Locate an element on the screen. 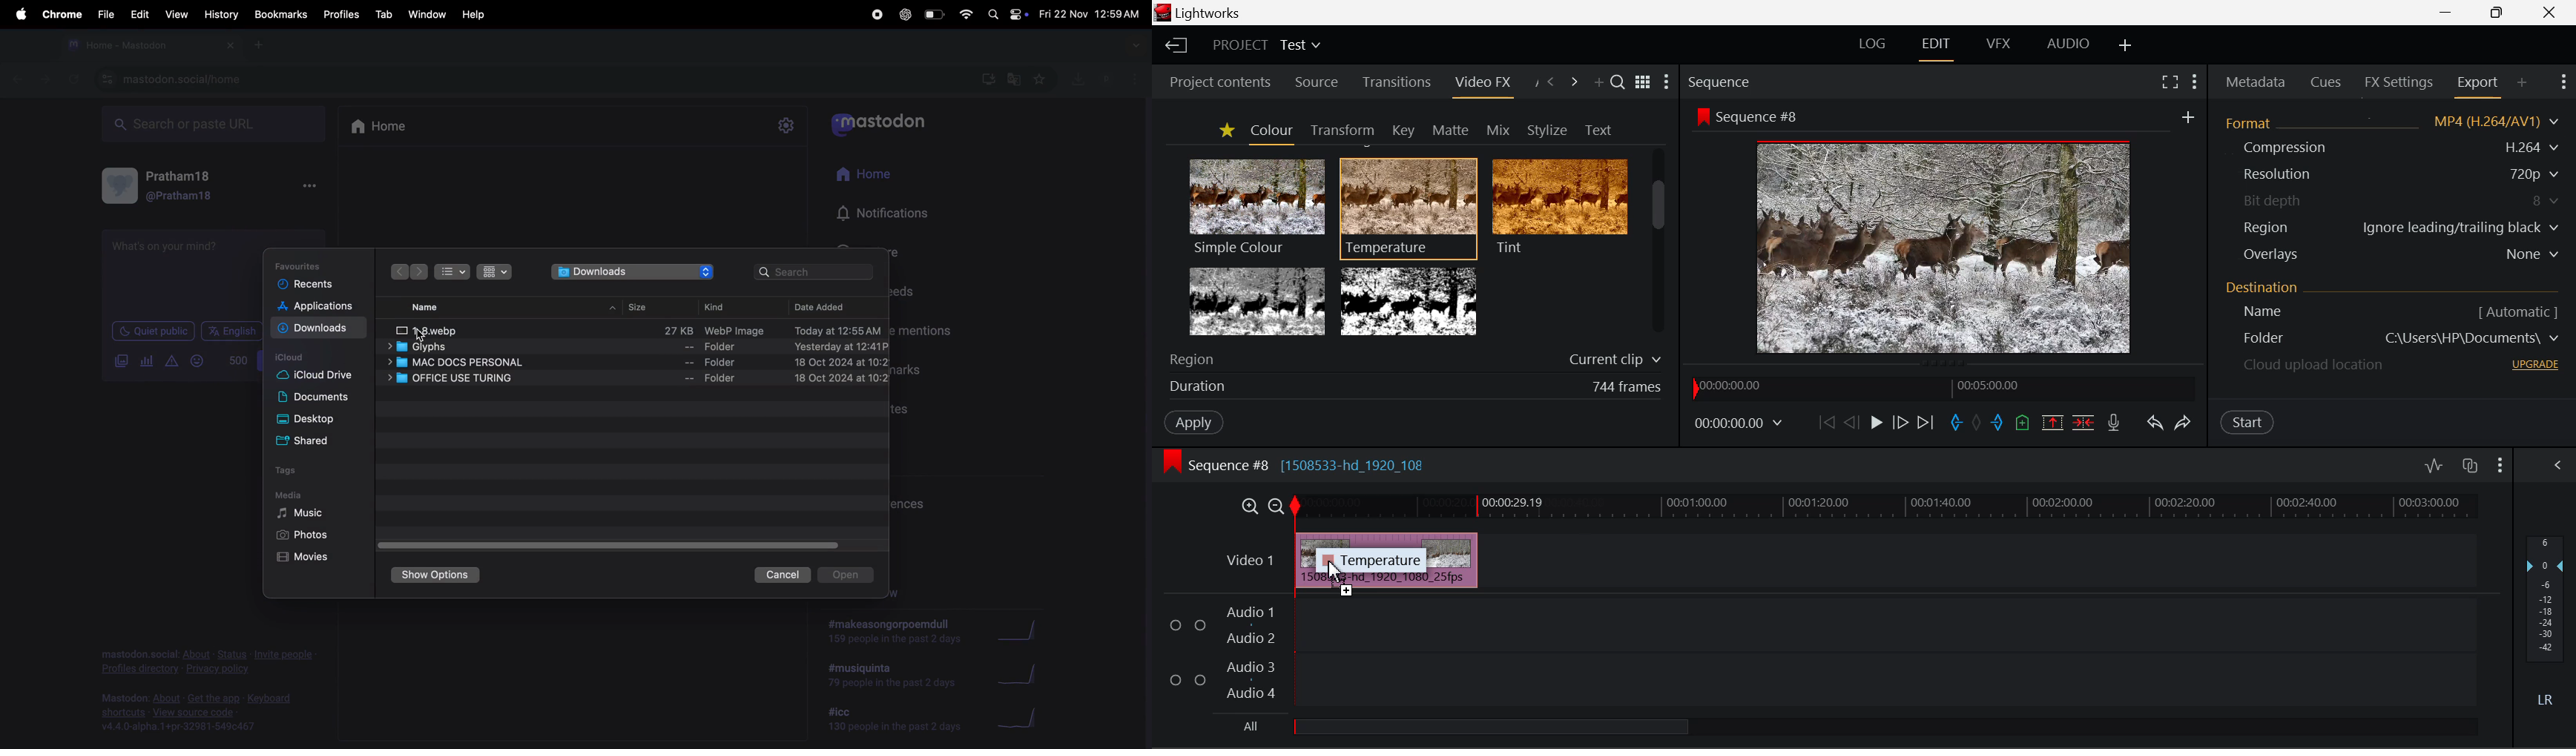 This screenshot has width=2576, height=756. edit is located at coordinates (139, 14).